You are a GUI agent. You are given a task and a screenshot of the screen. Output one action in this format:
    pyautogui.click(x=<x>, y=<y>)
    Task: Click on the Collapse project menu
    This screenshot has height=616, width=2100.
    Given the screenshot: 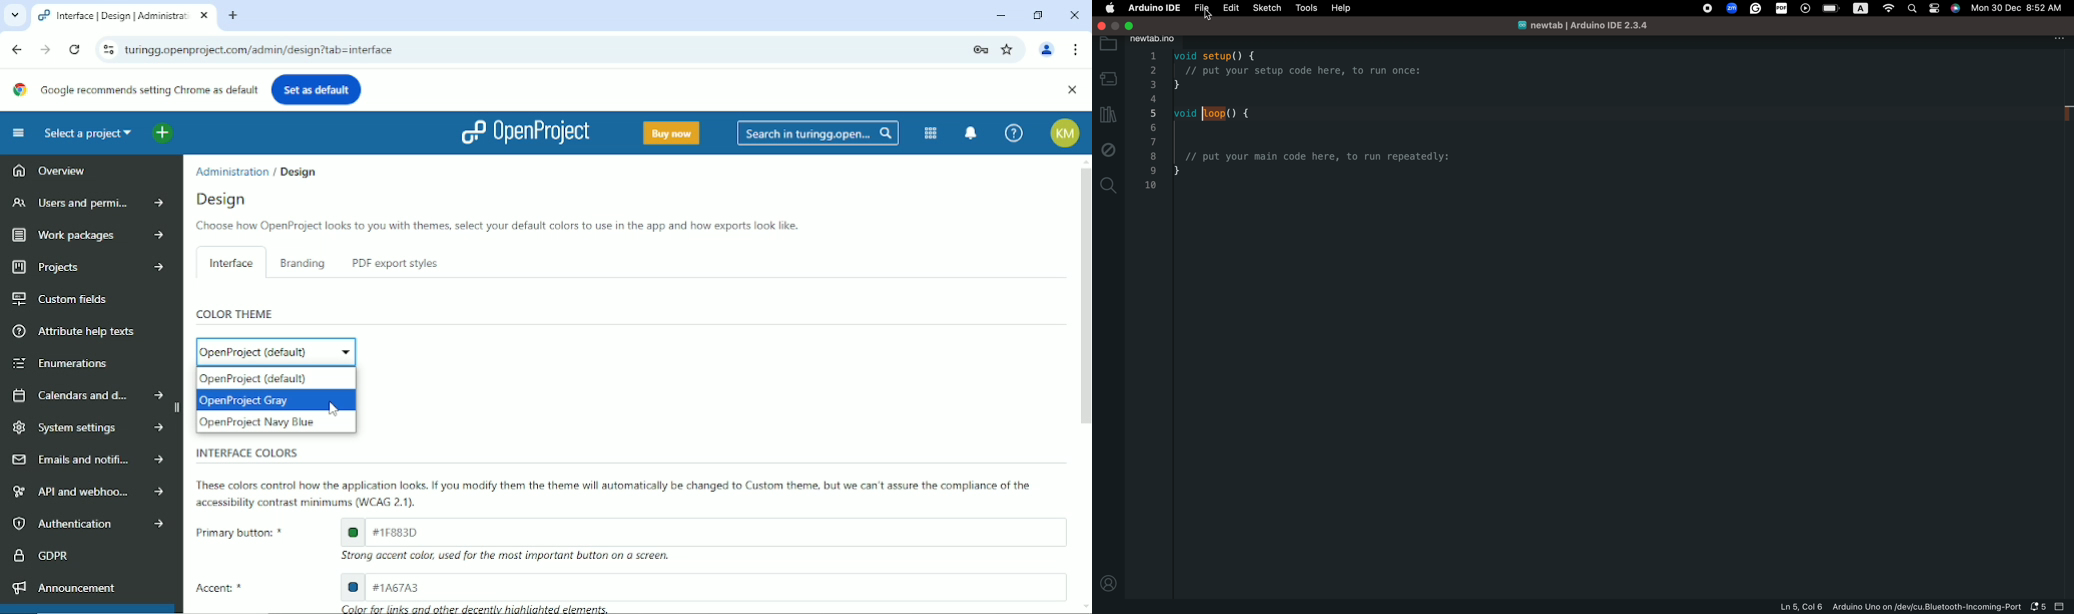 What is the action you would take?
    pyautogui.click(x=18, y=133)
    